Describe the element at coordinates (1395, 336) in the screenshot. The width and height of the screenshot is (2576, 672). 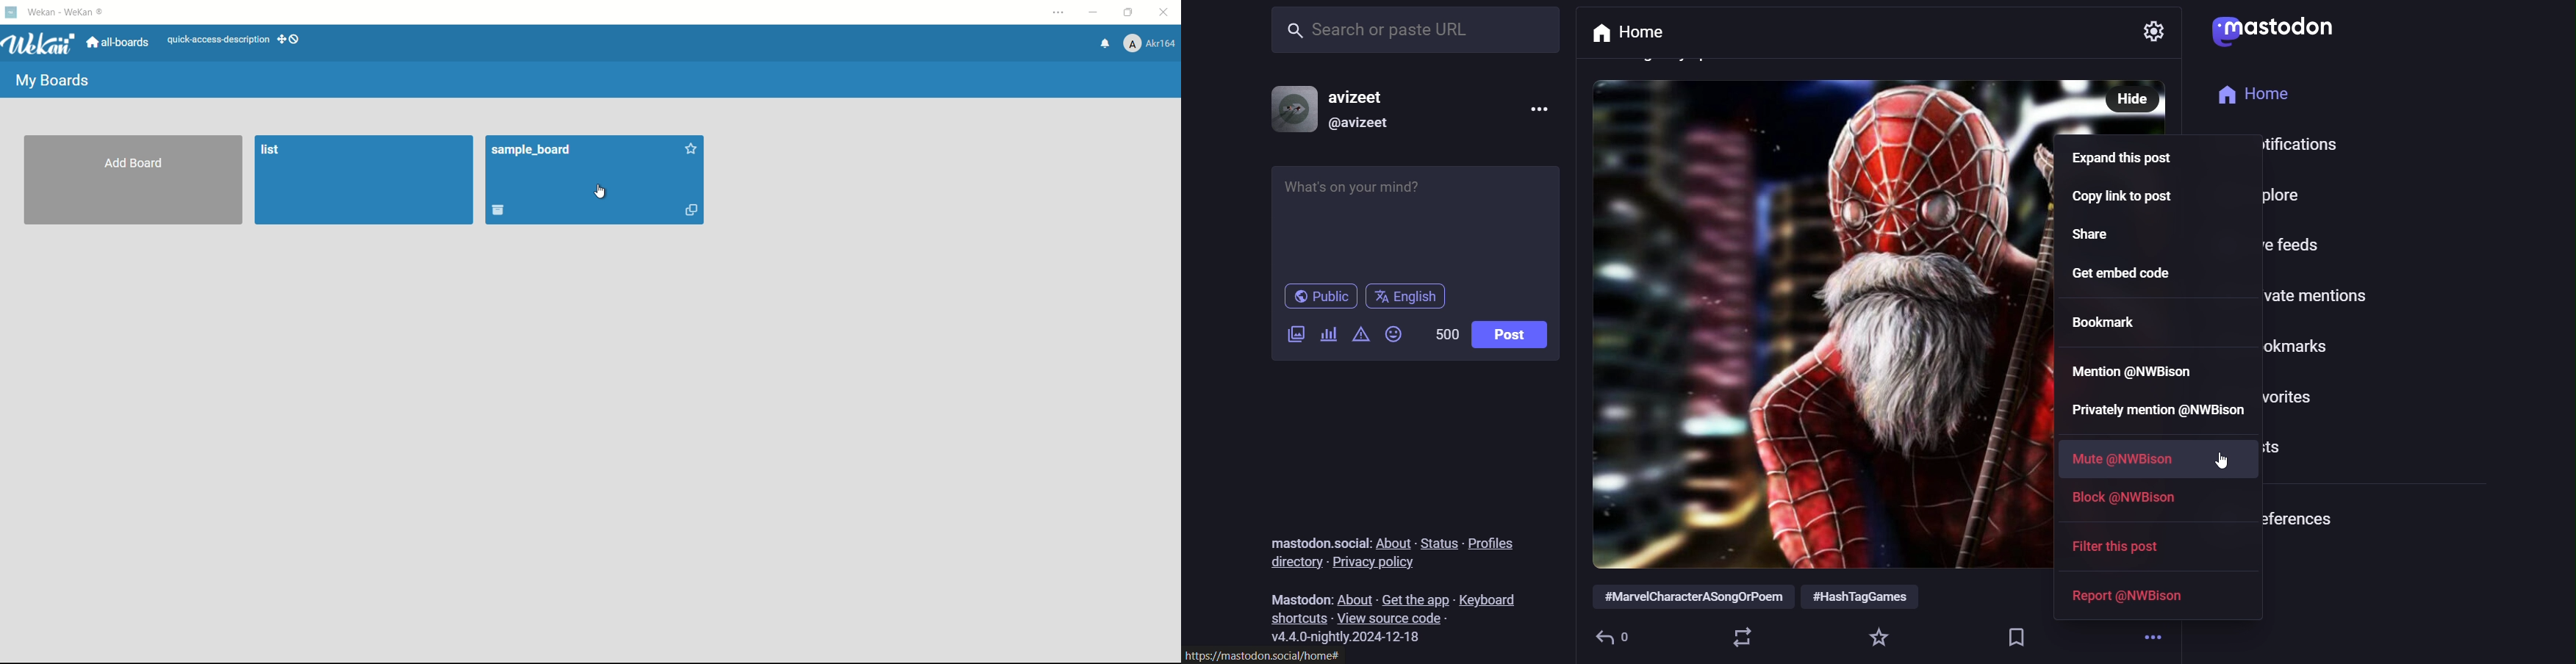
I see `emojis` at that location.